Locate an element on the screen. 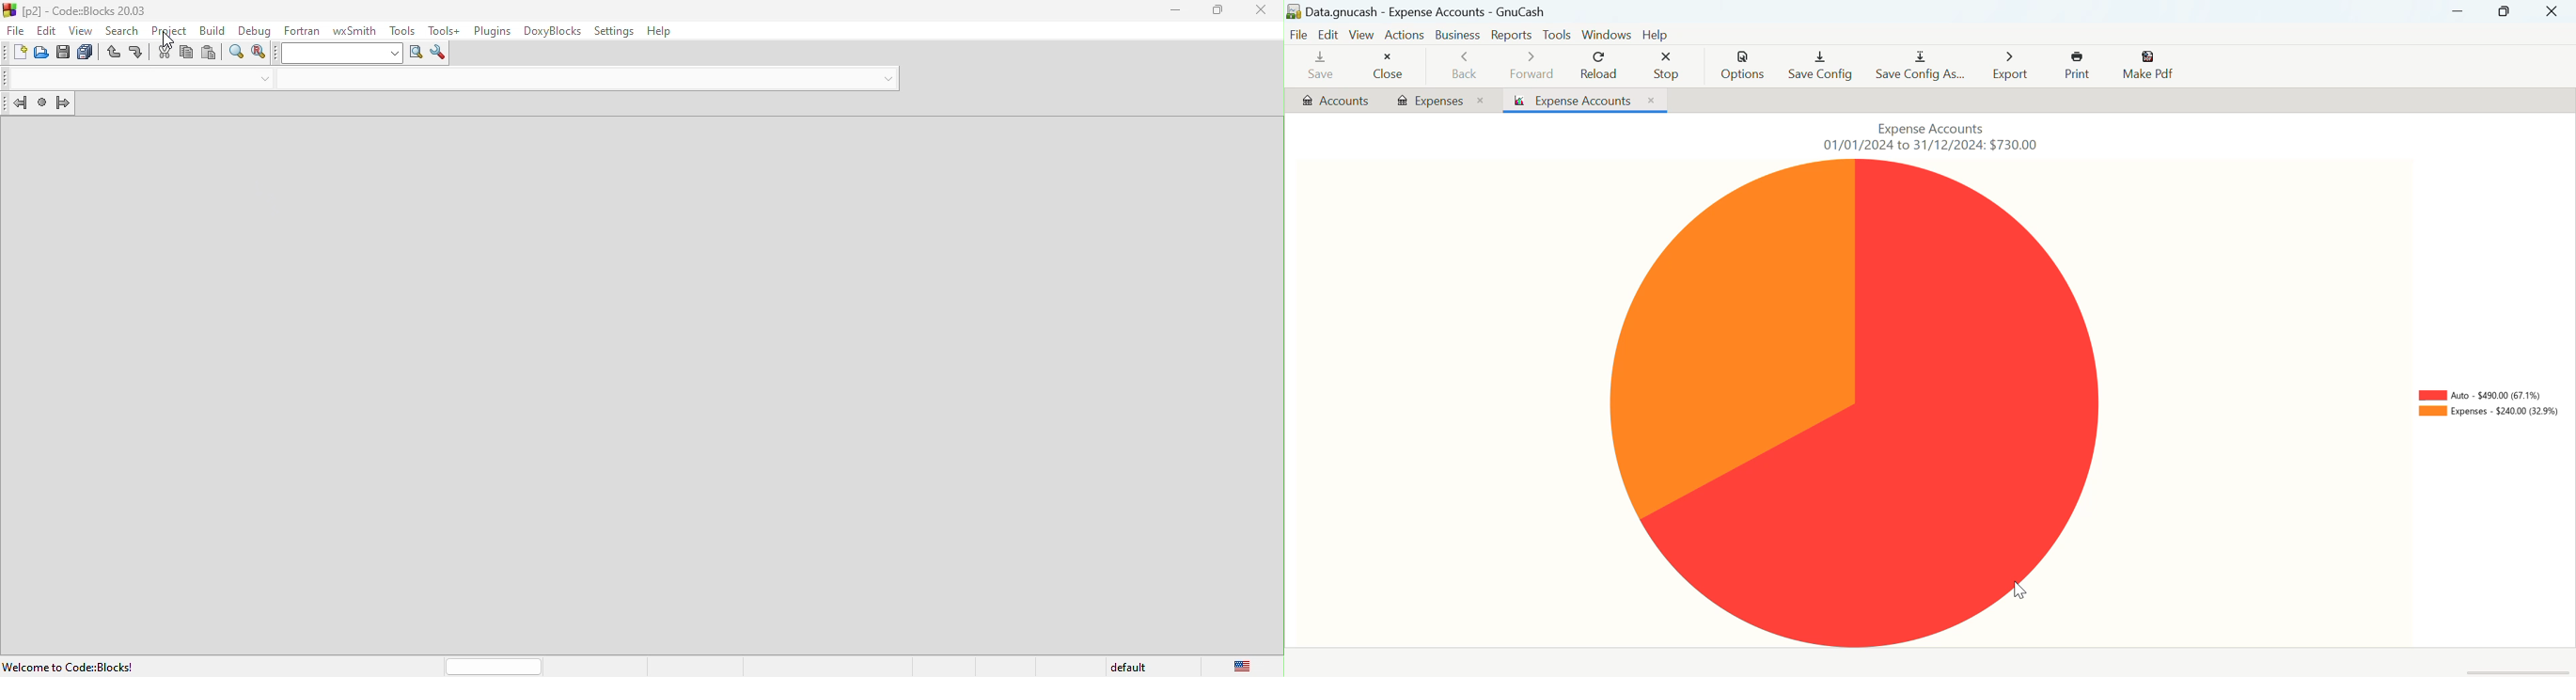 The width and height of the screenshot is (2576, 700). Edit is located at coordinates (1329, 34).